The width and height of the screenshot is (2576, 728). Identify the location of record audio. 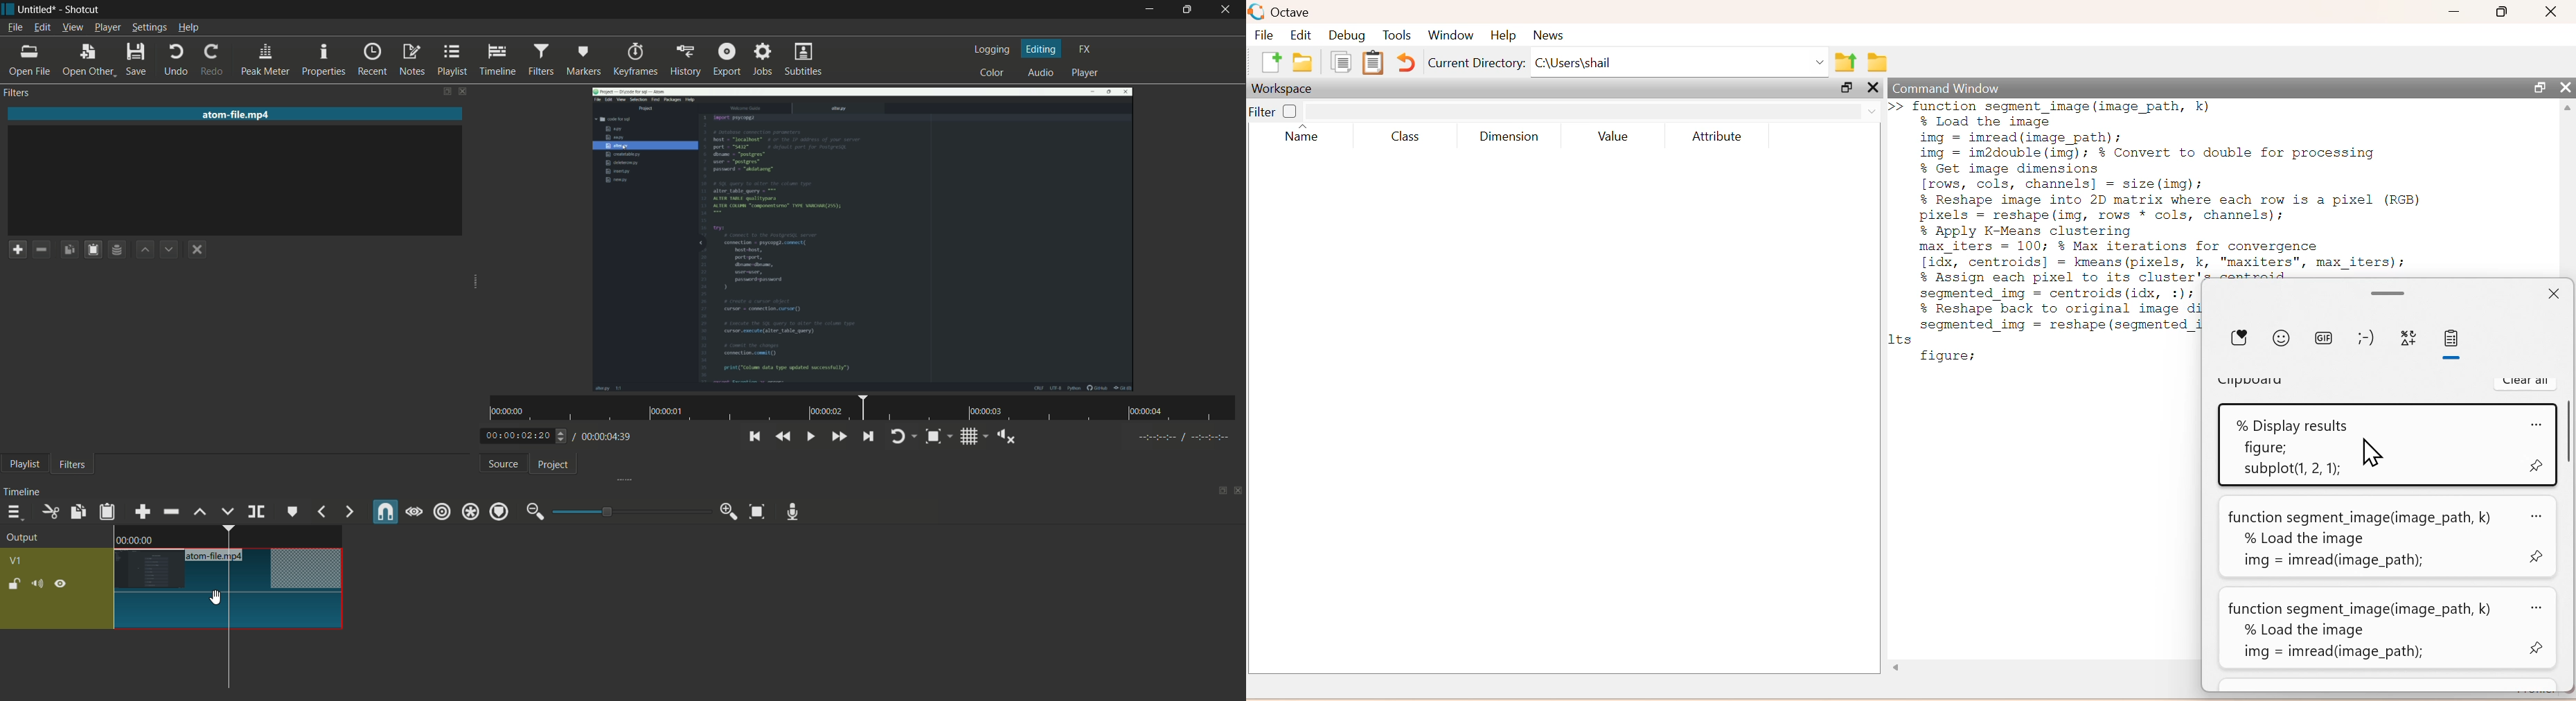
(793, 513).